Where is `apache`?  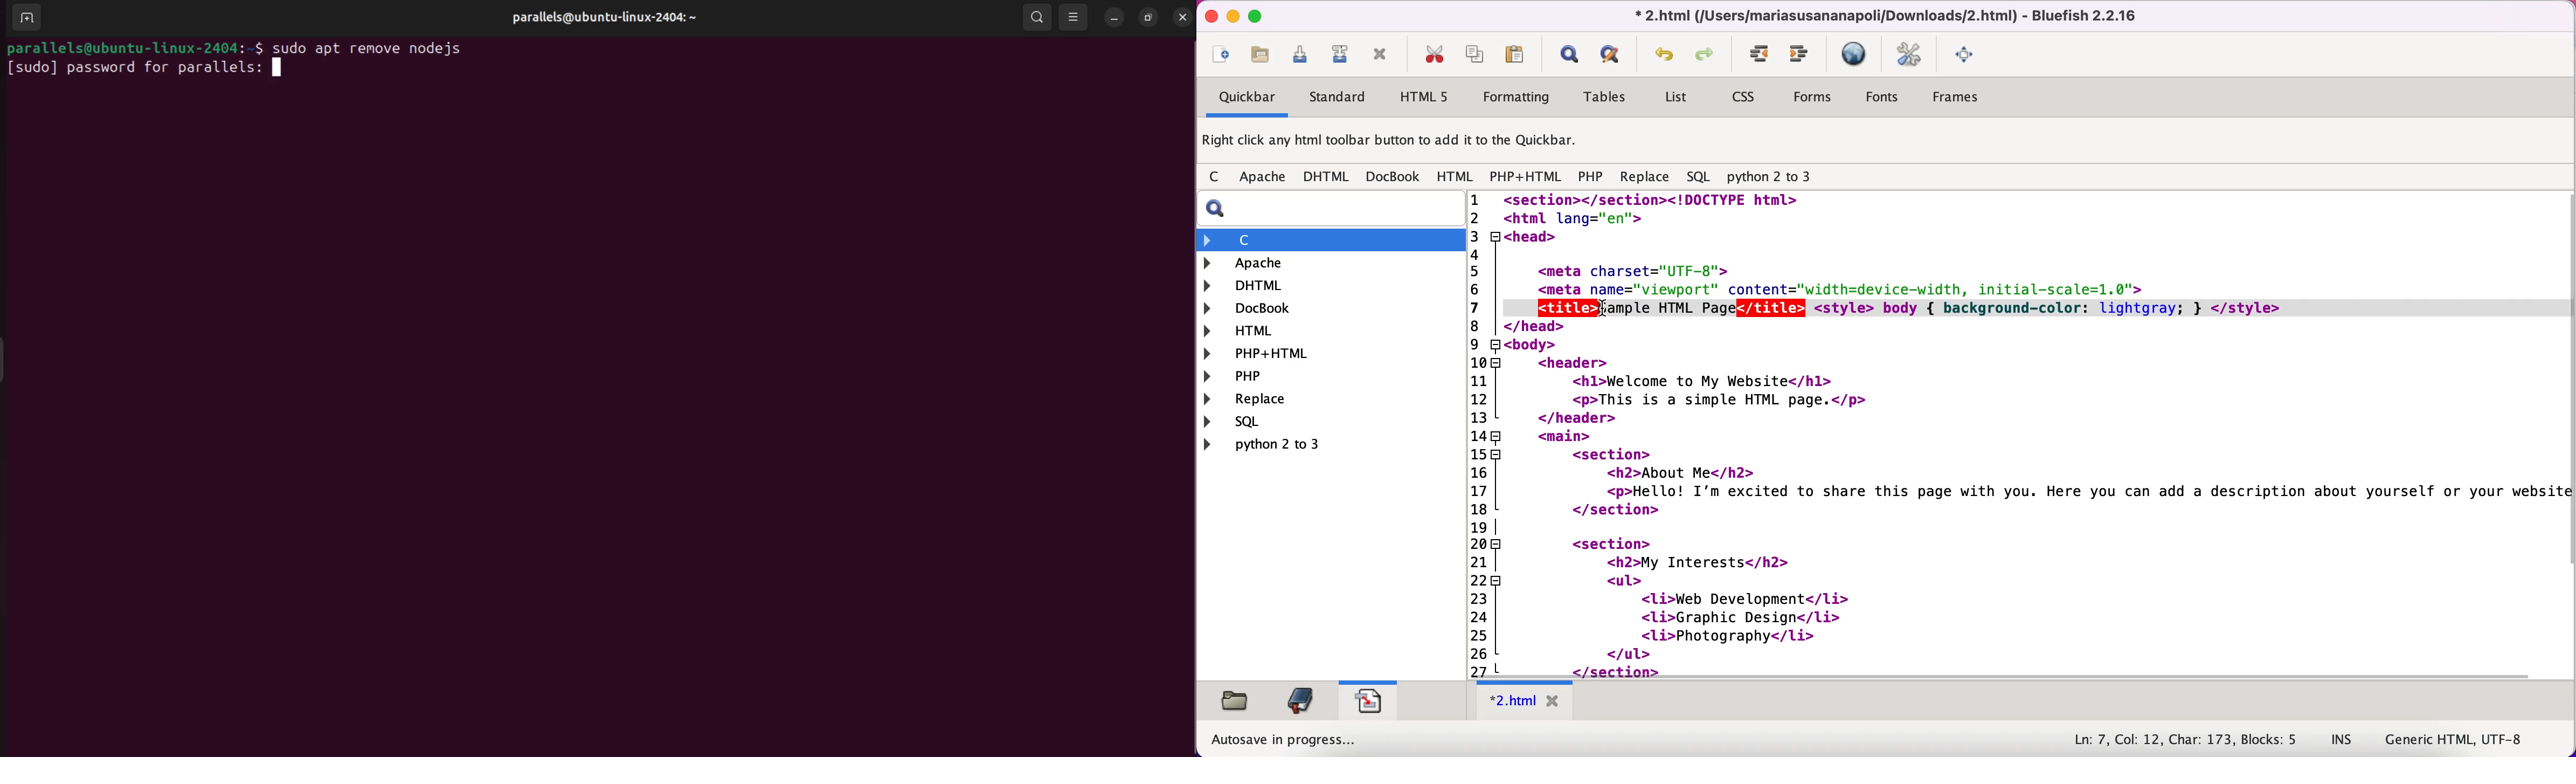 apache is located at coordinates (1264, 179).